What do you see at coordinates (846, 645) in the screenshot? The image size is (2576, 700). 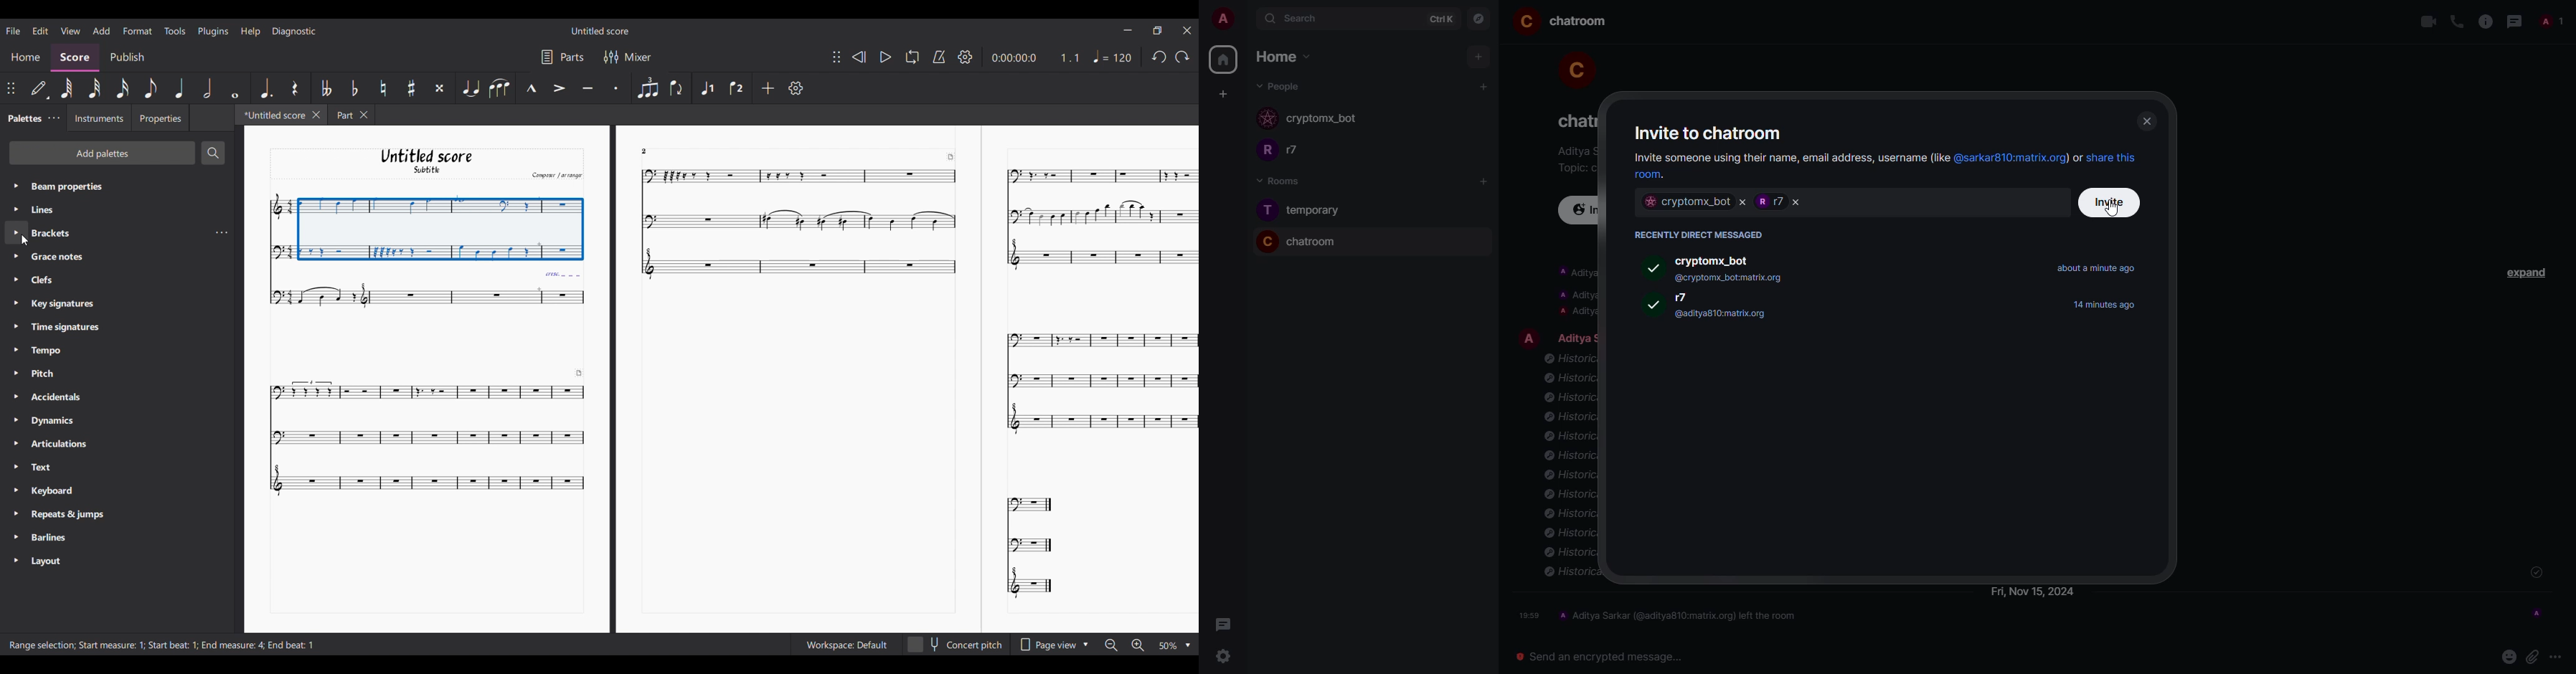 I see `Workspace setting` at bounding box center [846, 645].